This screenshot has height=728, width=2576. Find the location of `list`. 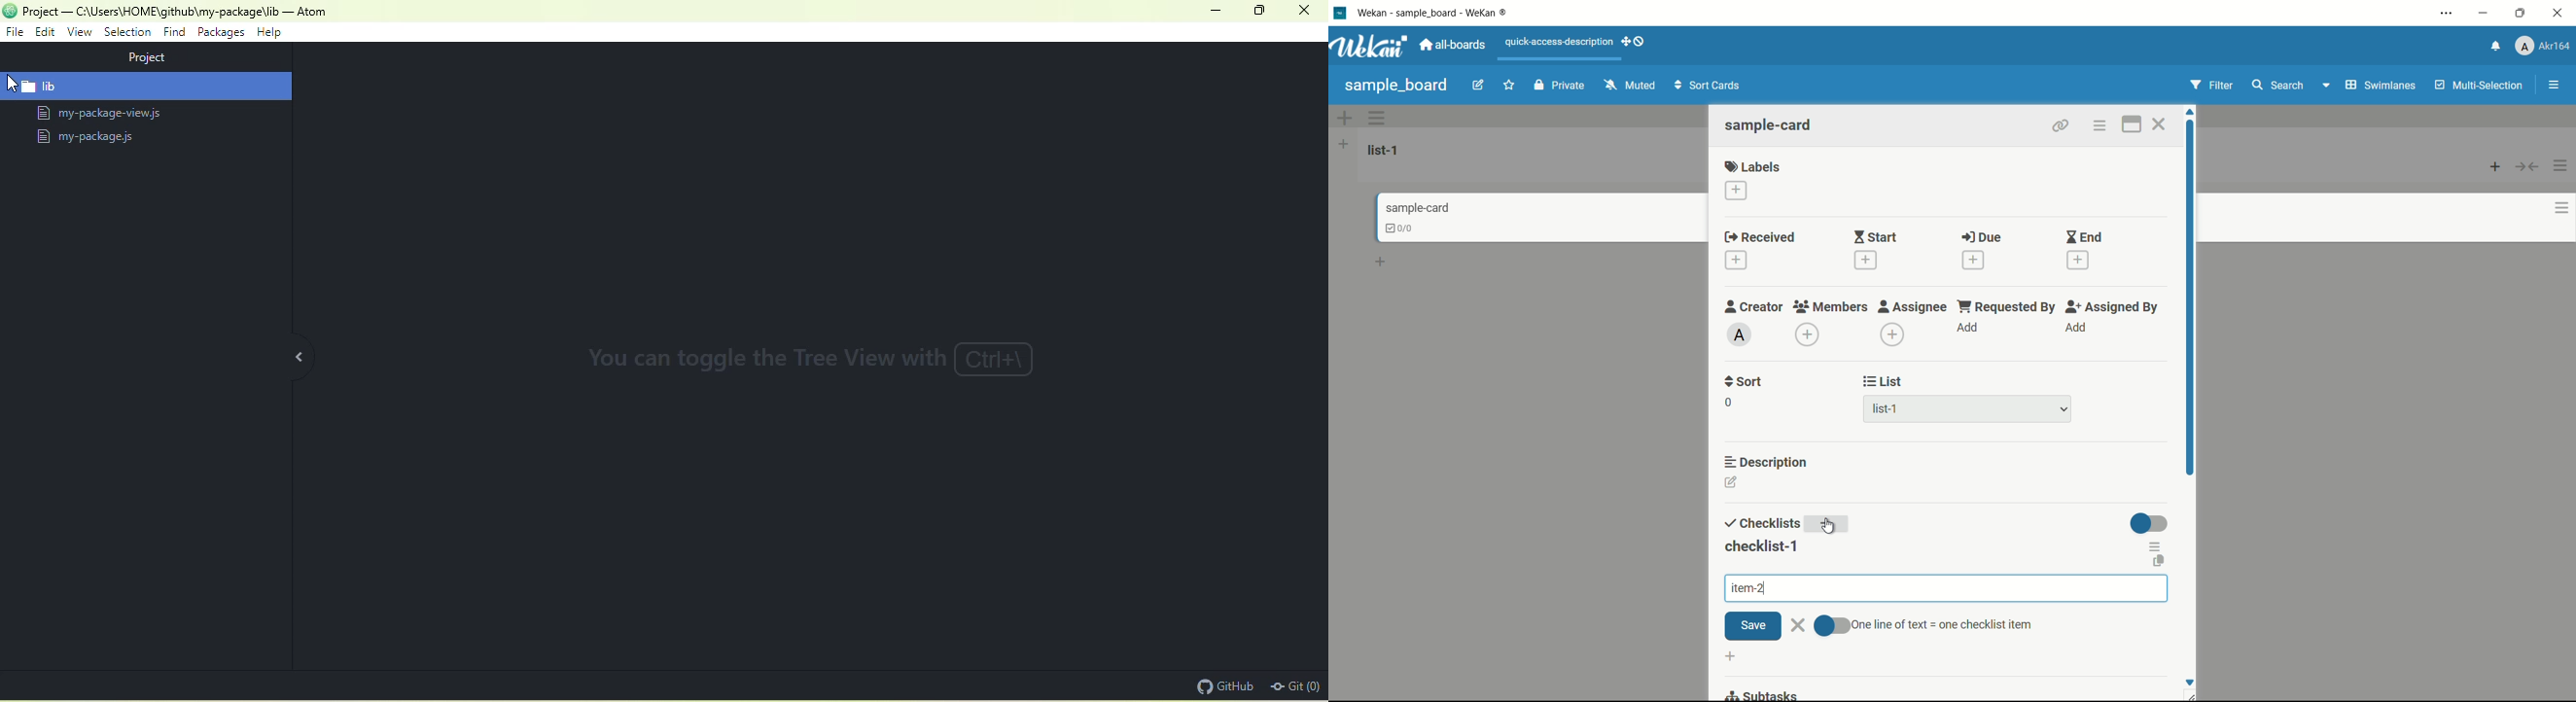

list is located at coordinates (1884, 382).